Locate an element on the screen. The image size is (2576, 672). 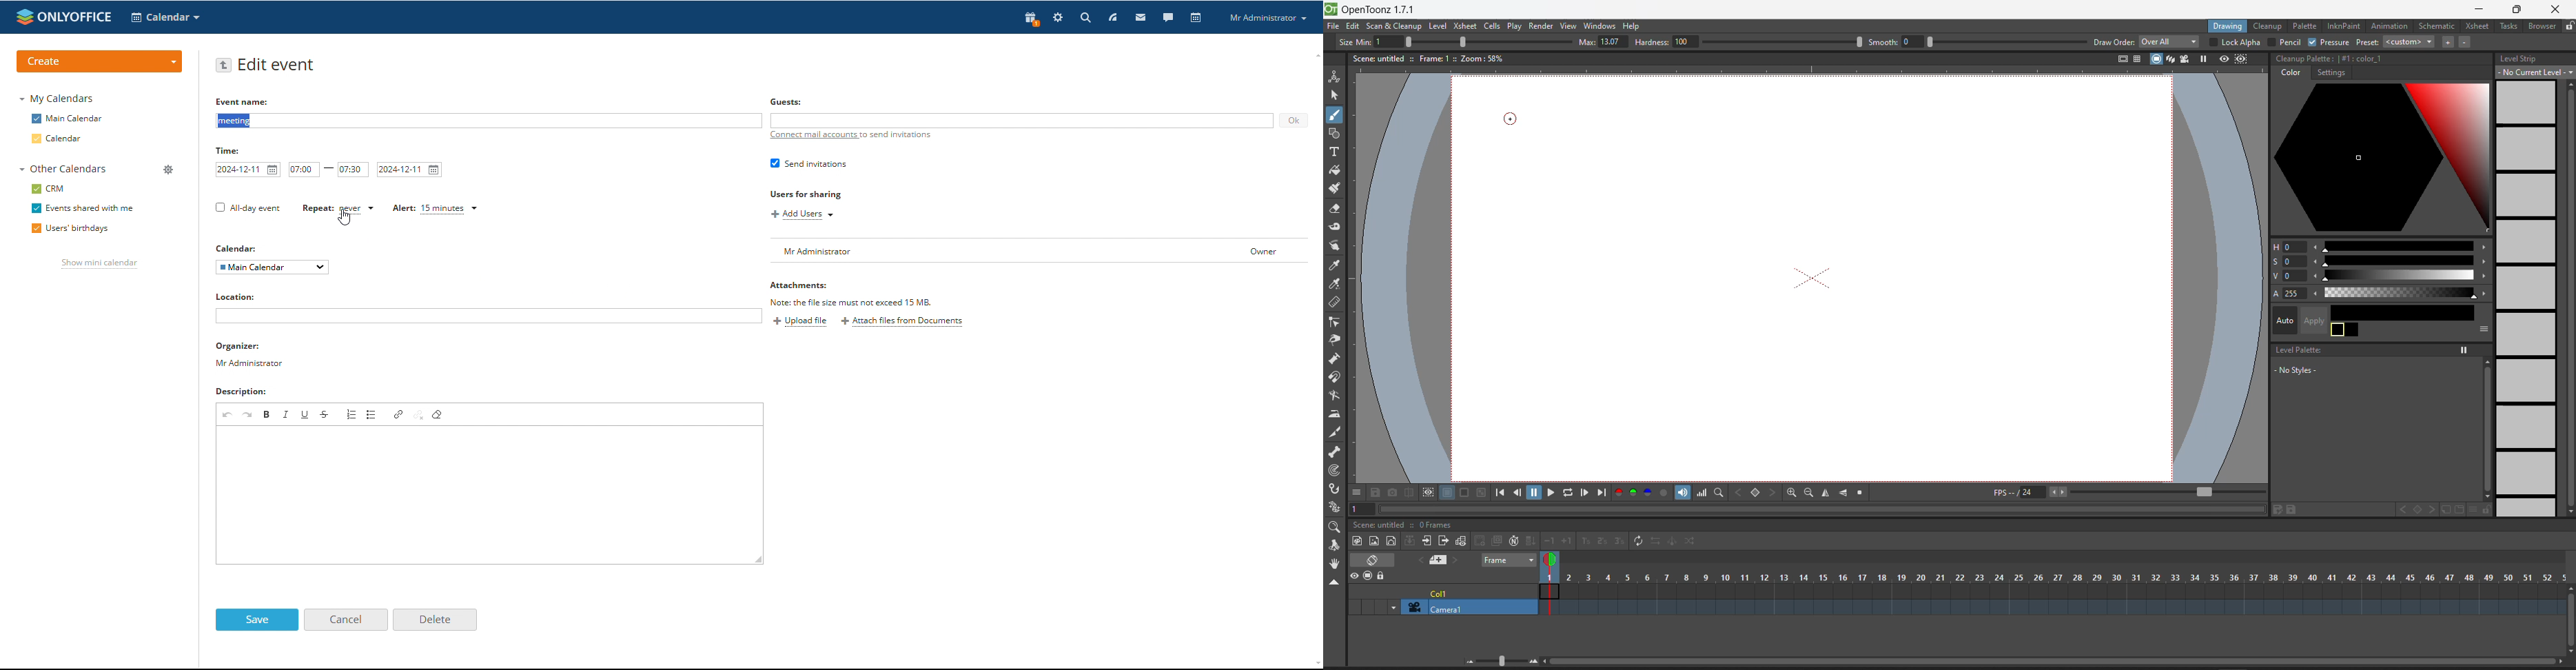
tracker tool is located at coordinates (1335, 470).